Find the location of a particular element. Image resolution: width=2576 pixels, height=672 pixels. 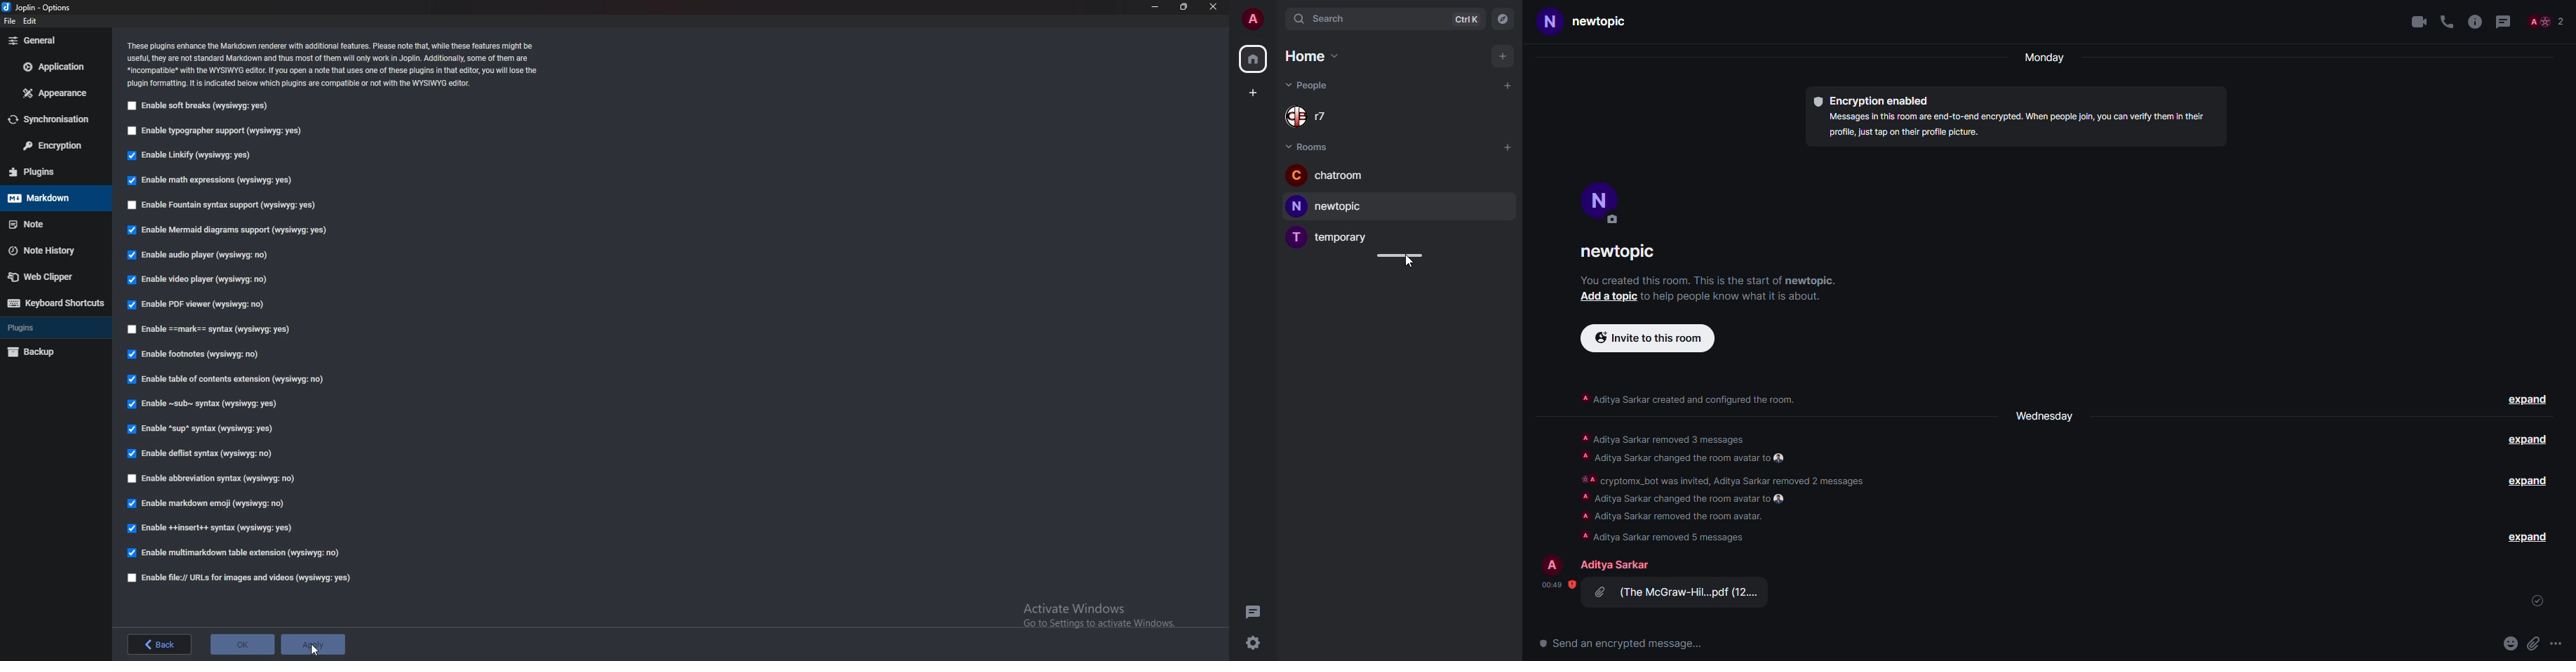

enable sub syntax is located at coordinates (204, 407).